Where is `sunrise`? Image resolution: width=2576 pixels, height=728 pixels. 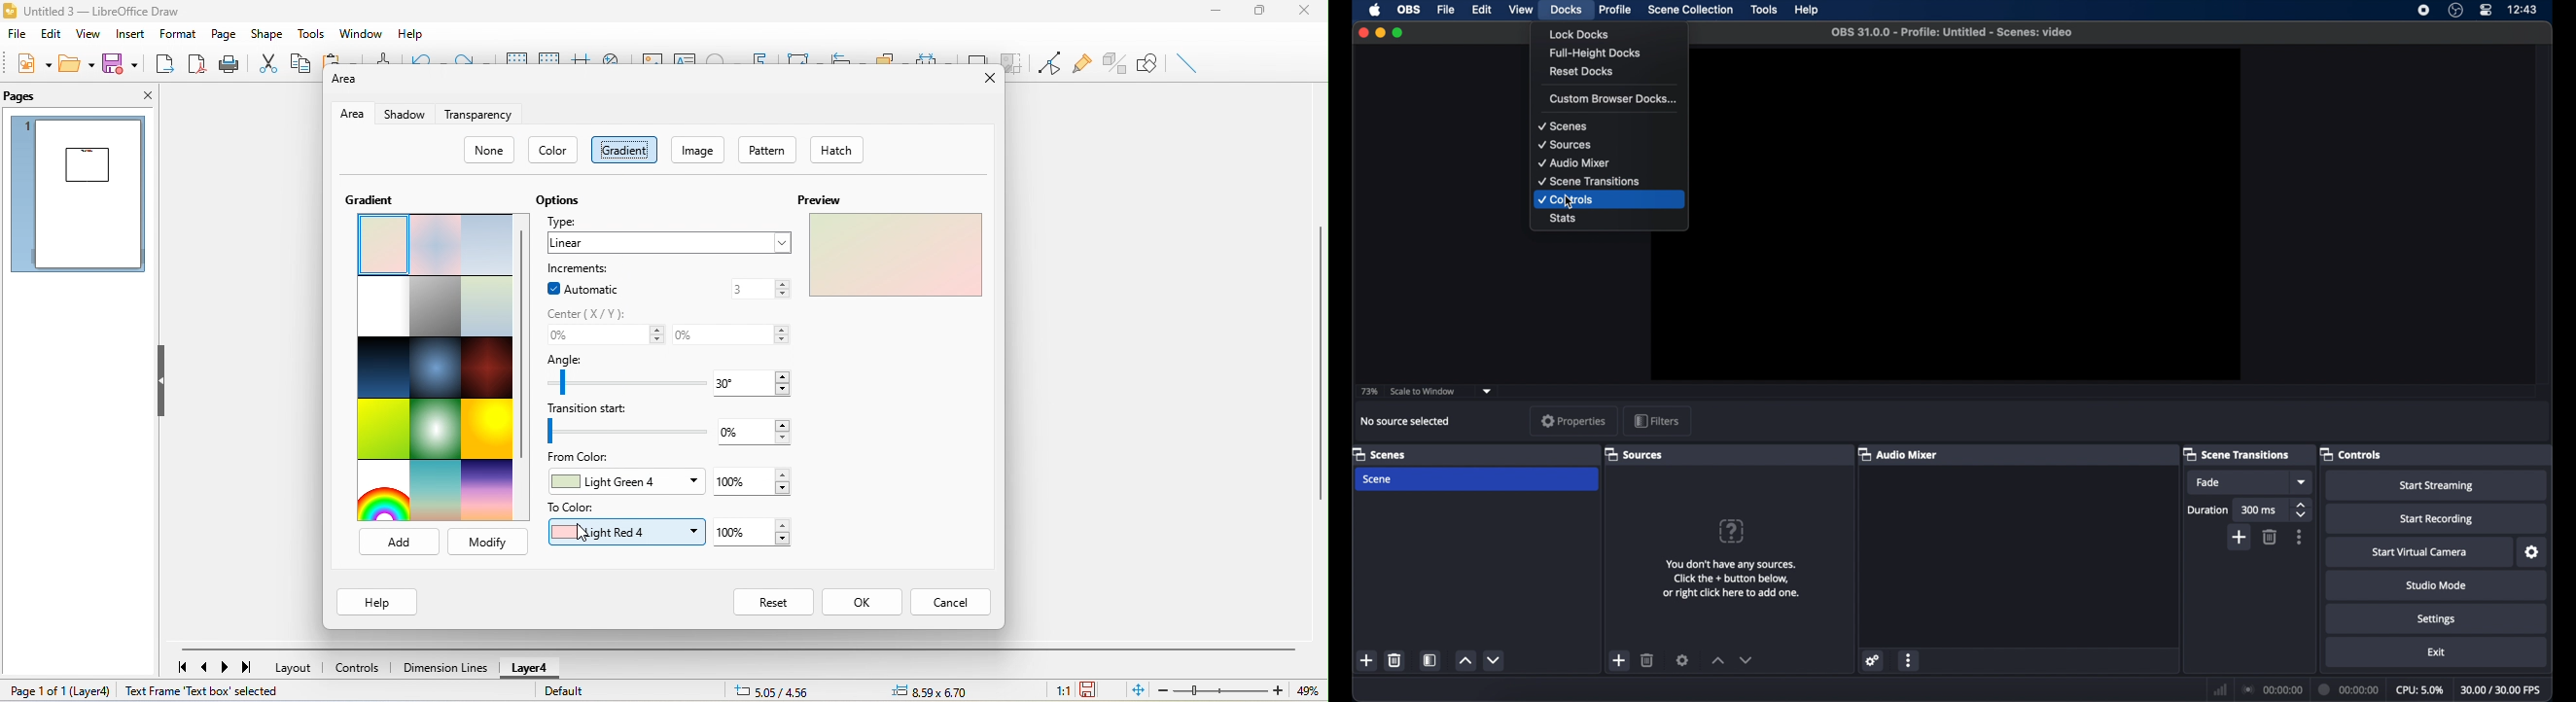 sunrise is located at coordinates (437, 491).